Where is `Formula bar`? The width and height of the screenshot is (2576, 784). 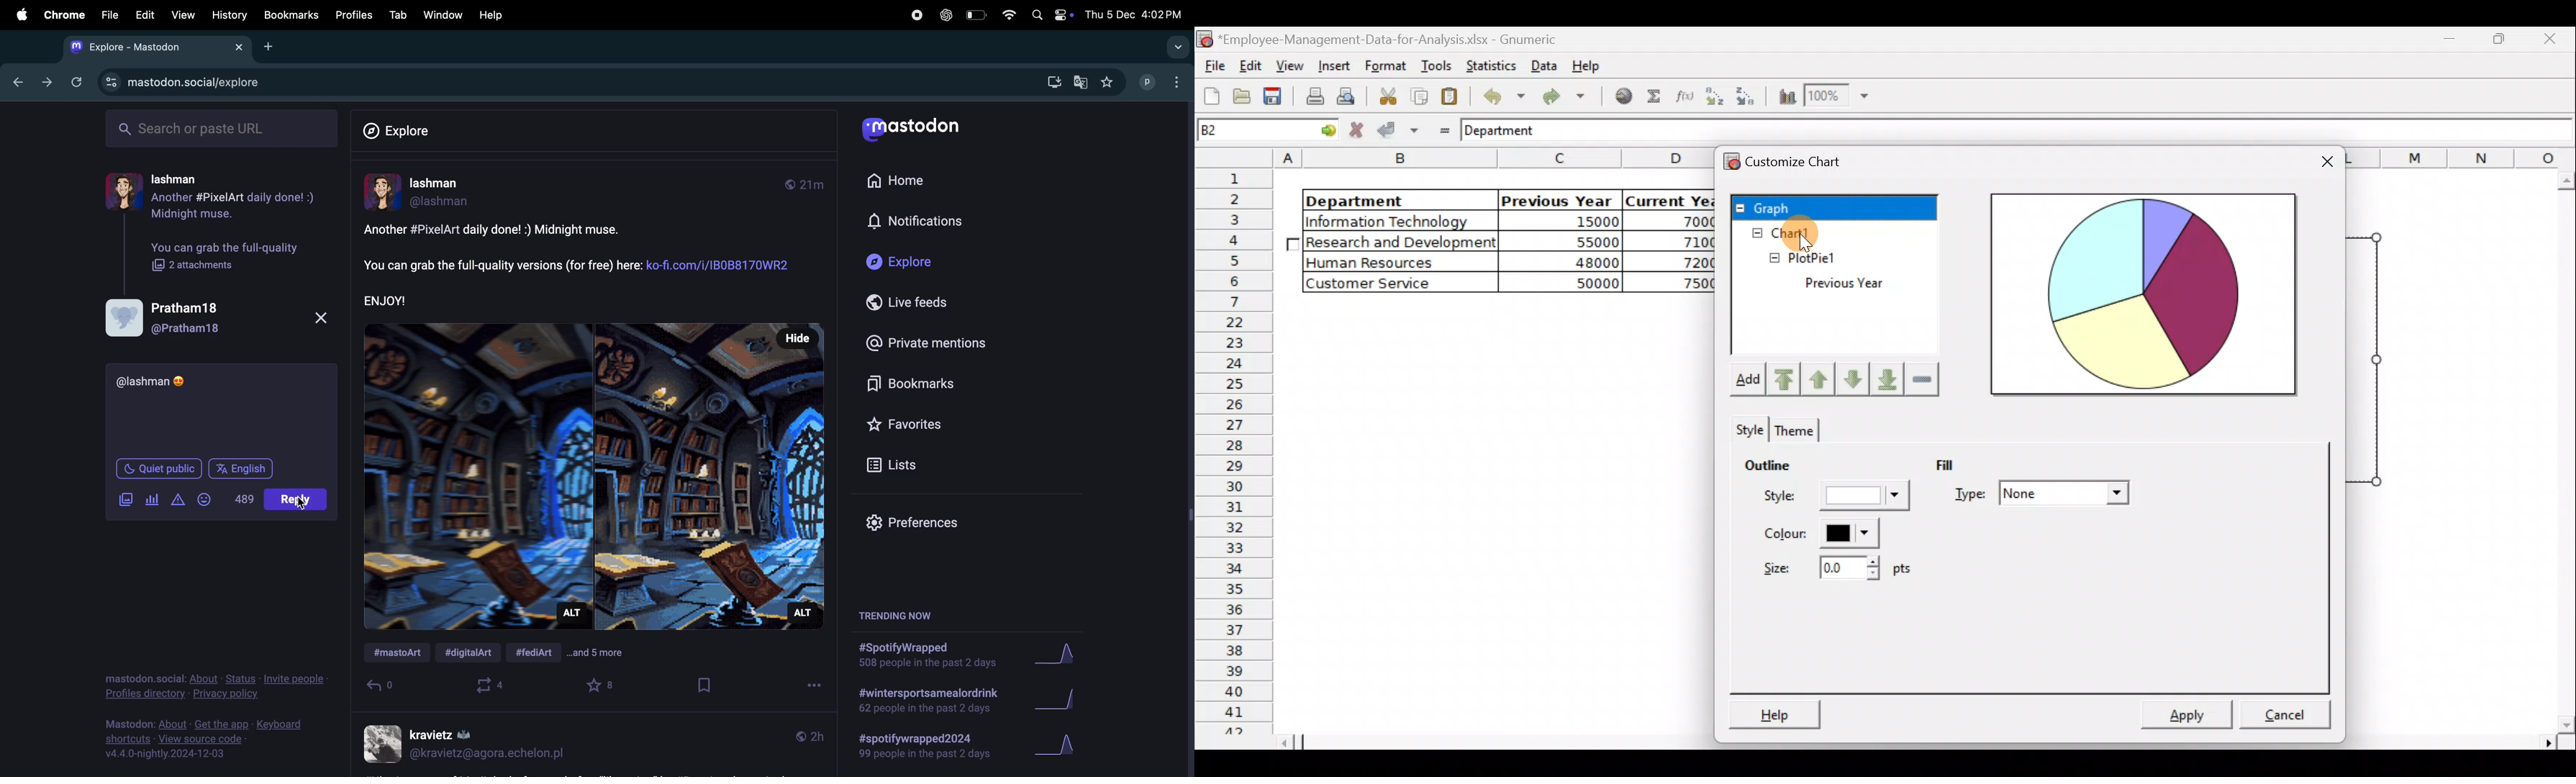 Formula bar is located at coordinates (2073, 134).